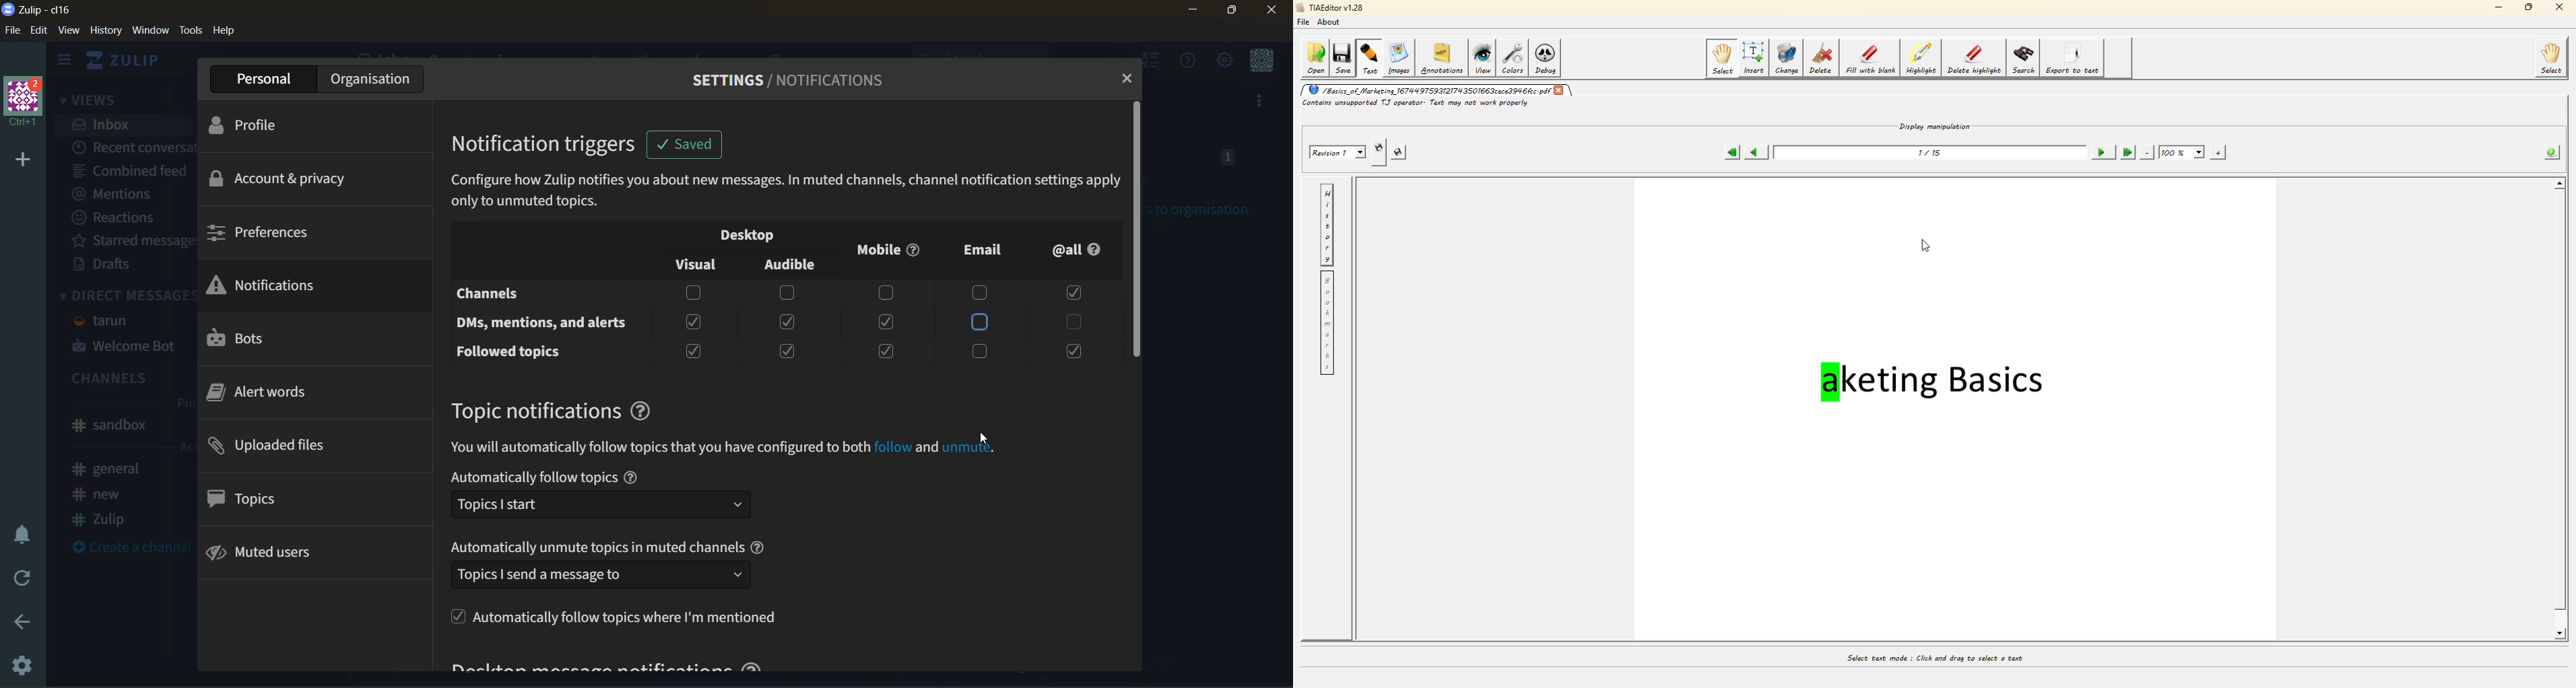 The width and height of the screenshot is (2576, 700). Describe the element at coordinates (614, 564) in the screenshot. I see `automatically unmute topics in muted channels` at that location.